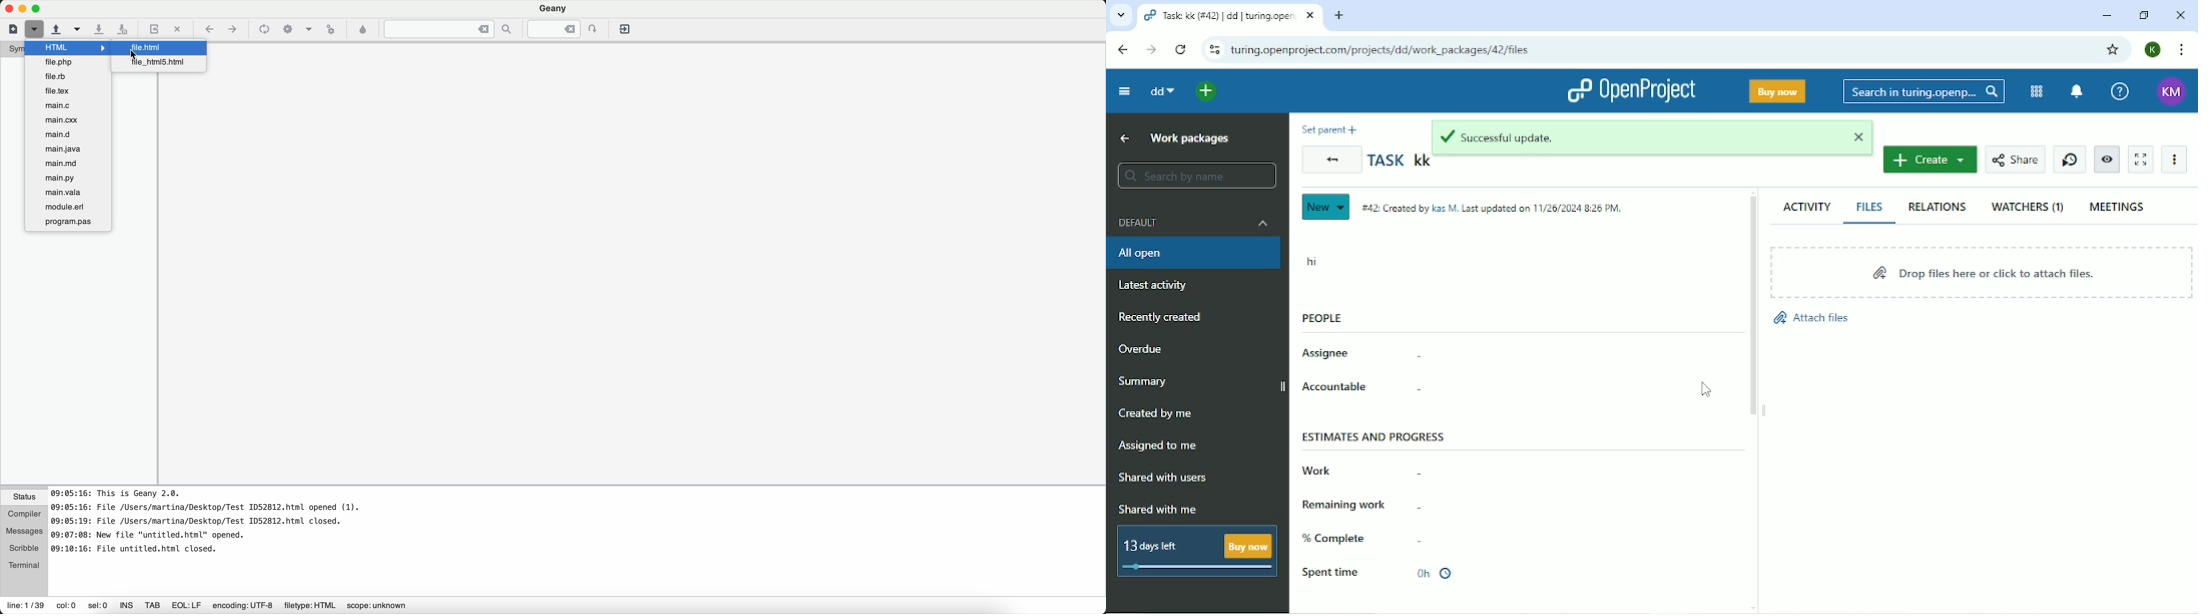 The width and height of the screenshot is (2212, 616). What do you see at coordinates (2107, 16) in the screenshot?
I see `Minimize` at bounding box center [2107, 16].